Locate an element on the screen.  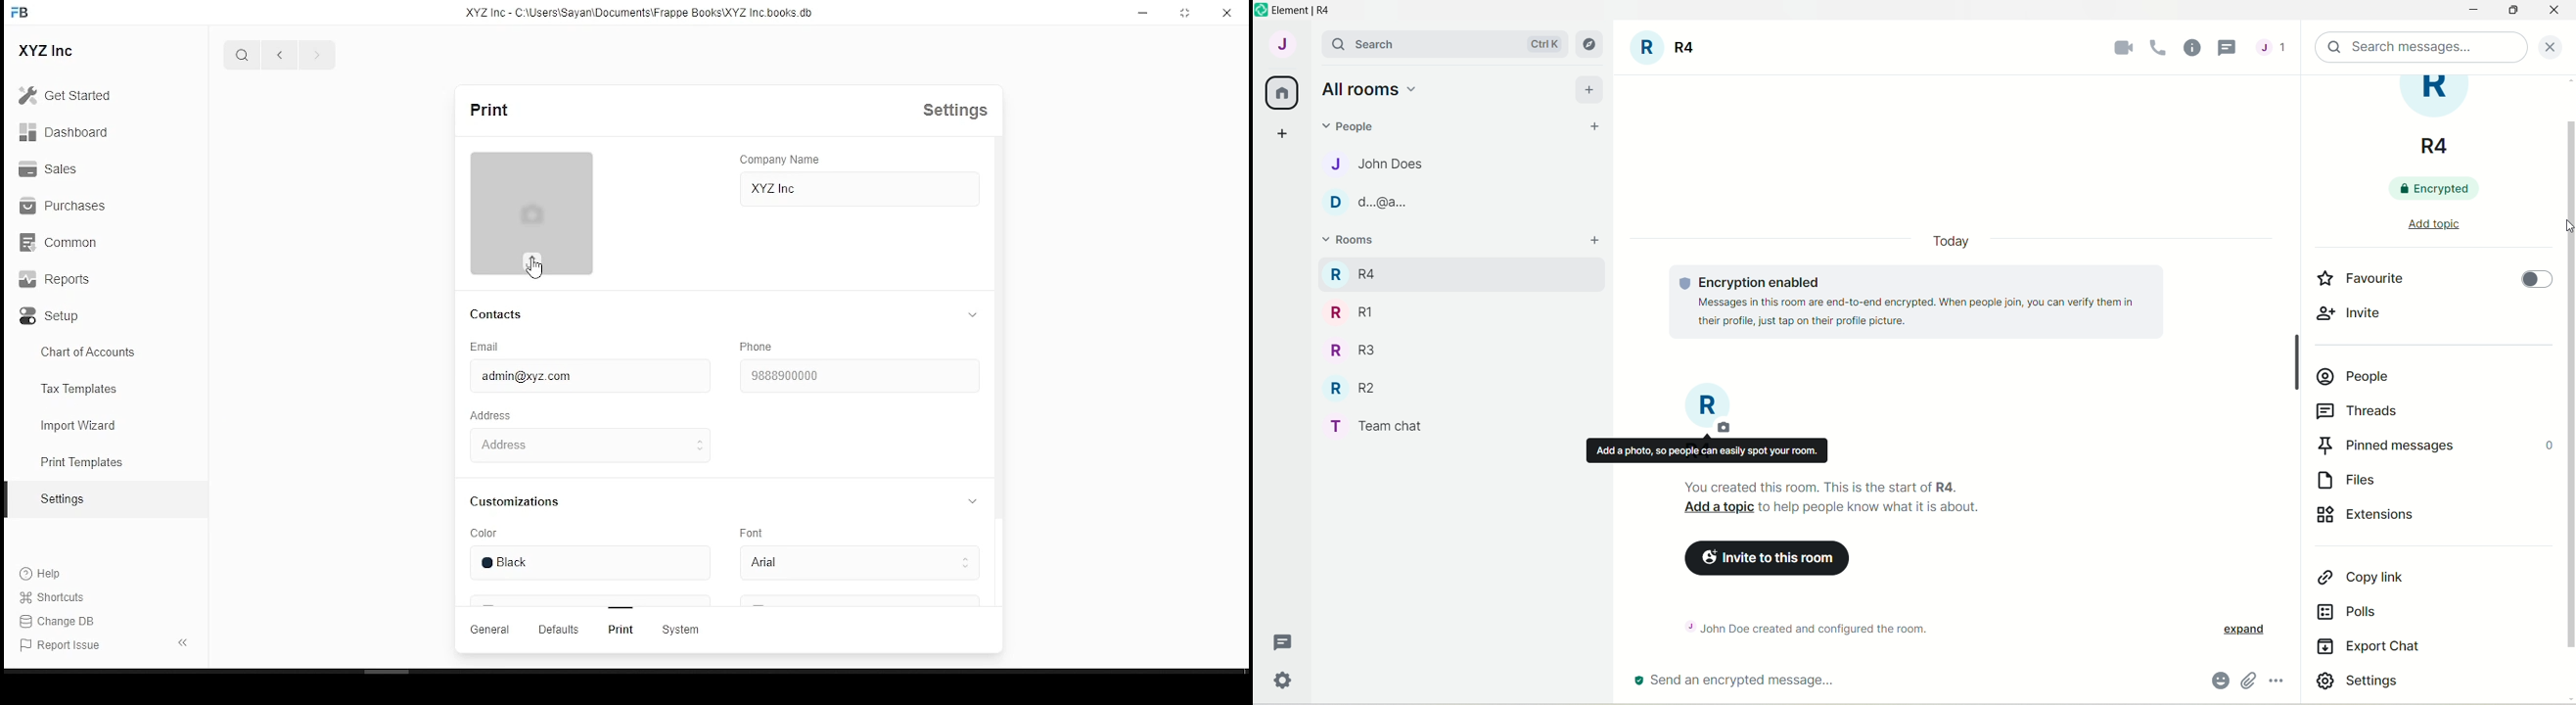
favourite is located at coordinates (2359, 277).